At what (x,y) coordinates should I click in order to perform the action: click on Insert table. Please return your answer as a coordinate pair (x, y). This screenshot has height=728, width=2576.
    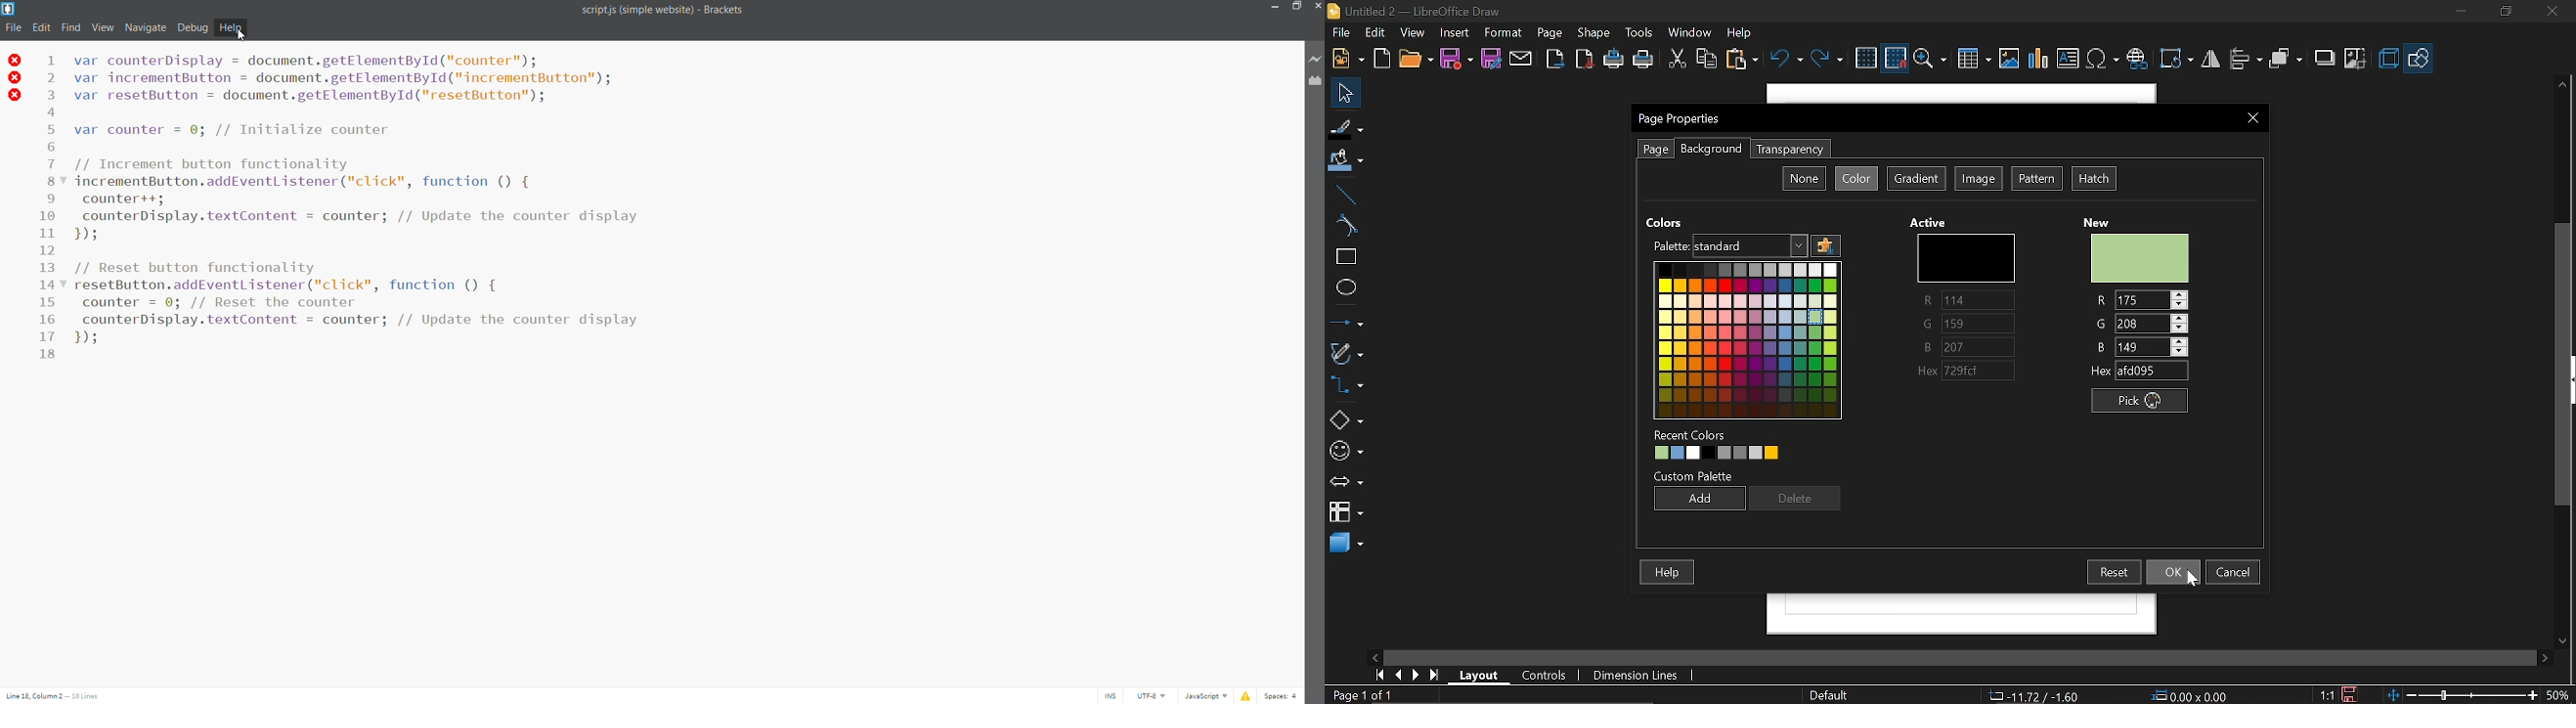
    Looking at the image, I should click on (1972, 60).